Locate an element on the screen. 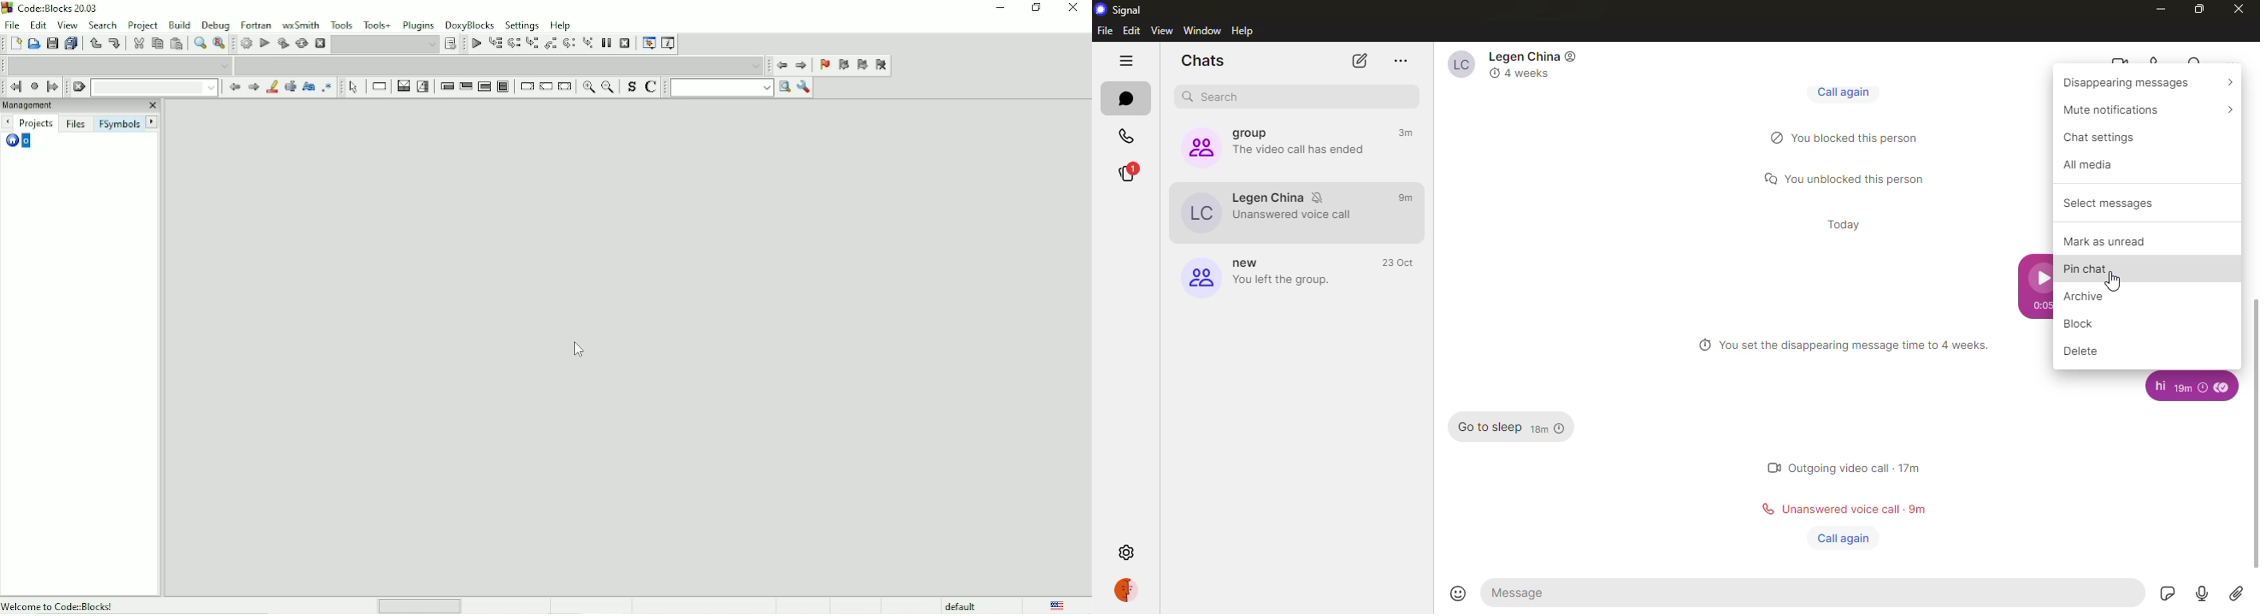 The height and width of the screenshot is (616, 2268). Highlight is located at coordinates (271, 87).